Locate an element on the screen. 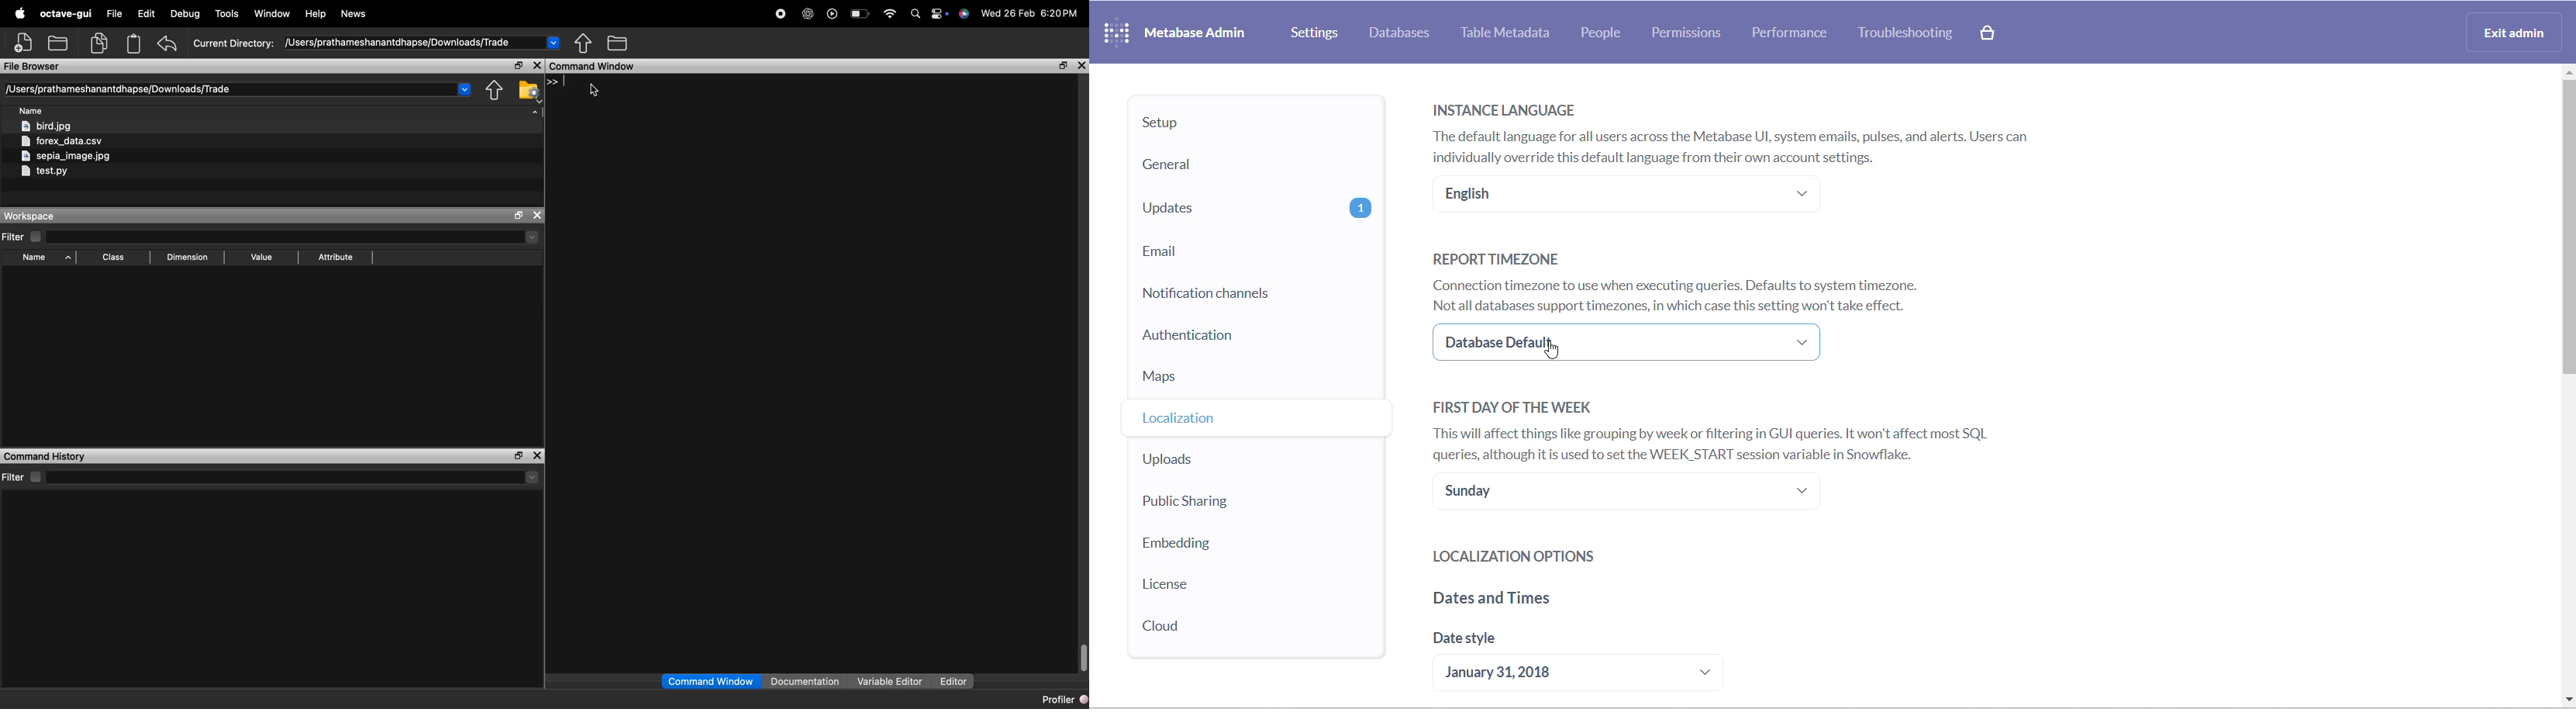 This screenshot has width=2576, height=728. Go back is located at coordinates (492, 91).